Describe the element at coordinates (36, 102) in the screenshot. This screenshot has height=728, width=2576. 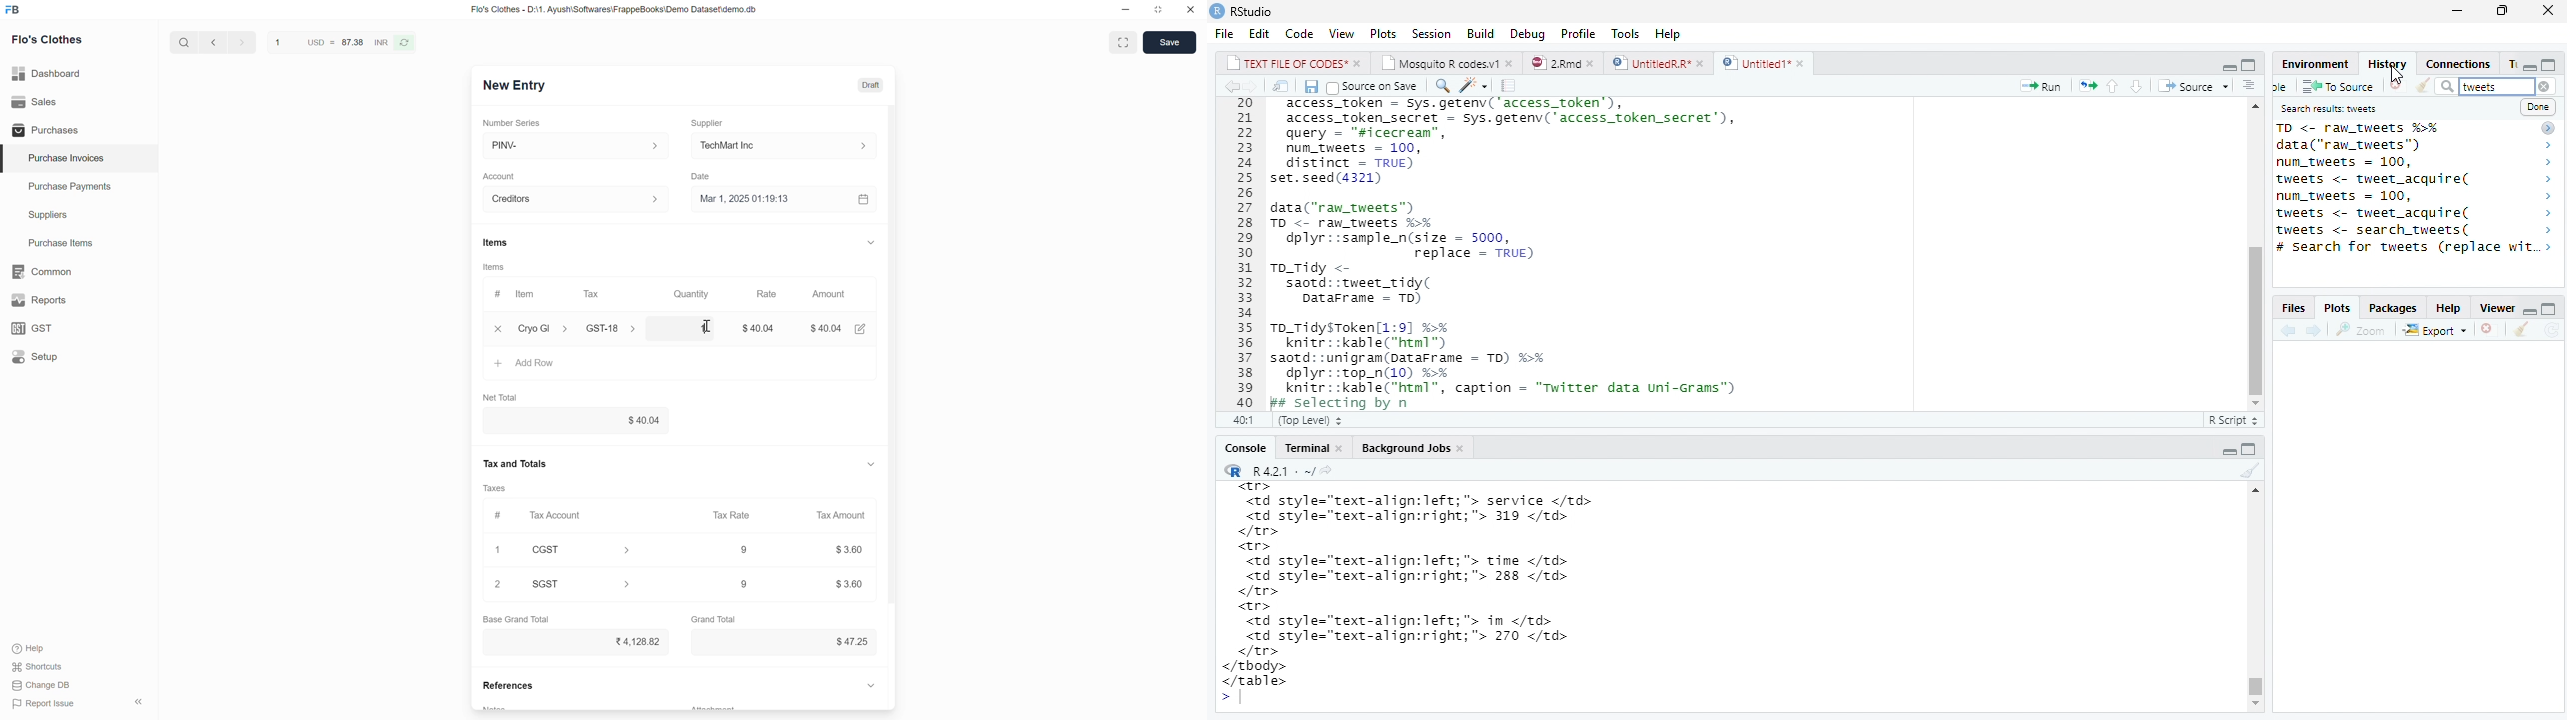
I see `Sales` at that location.